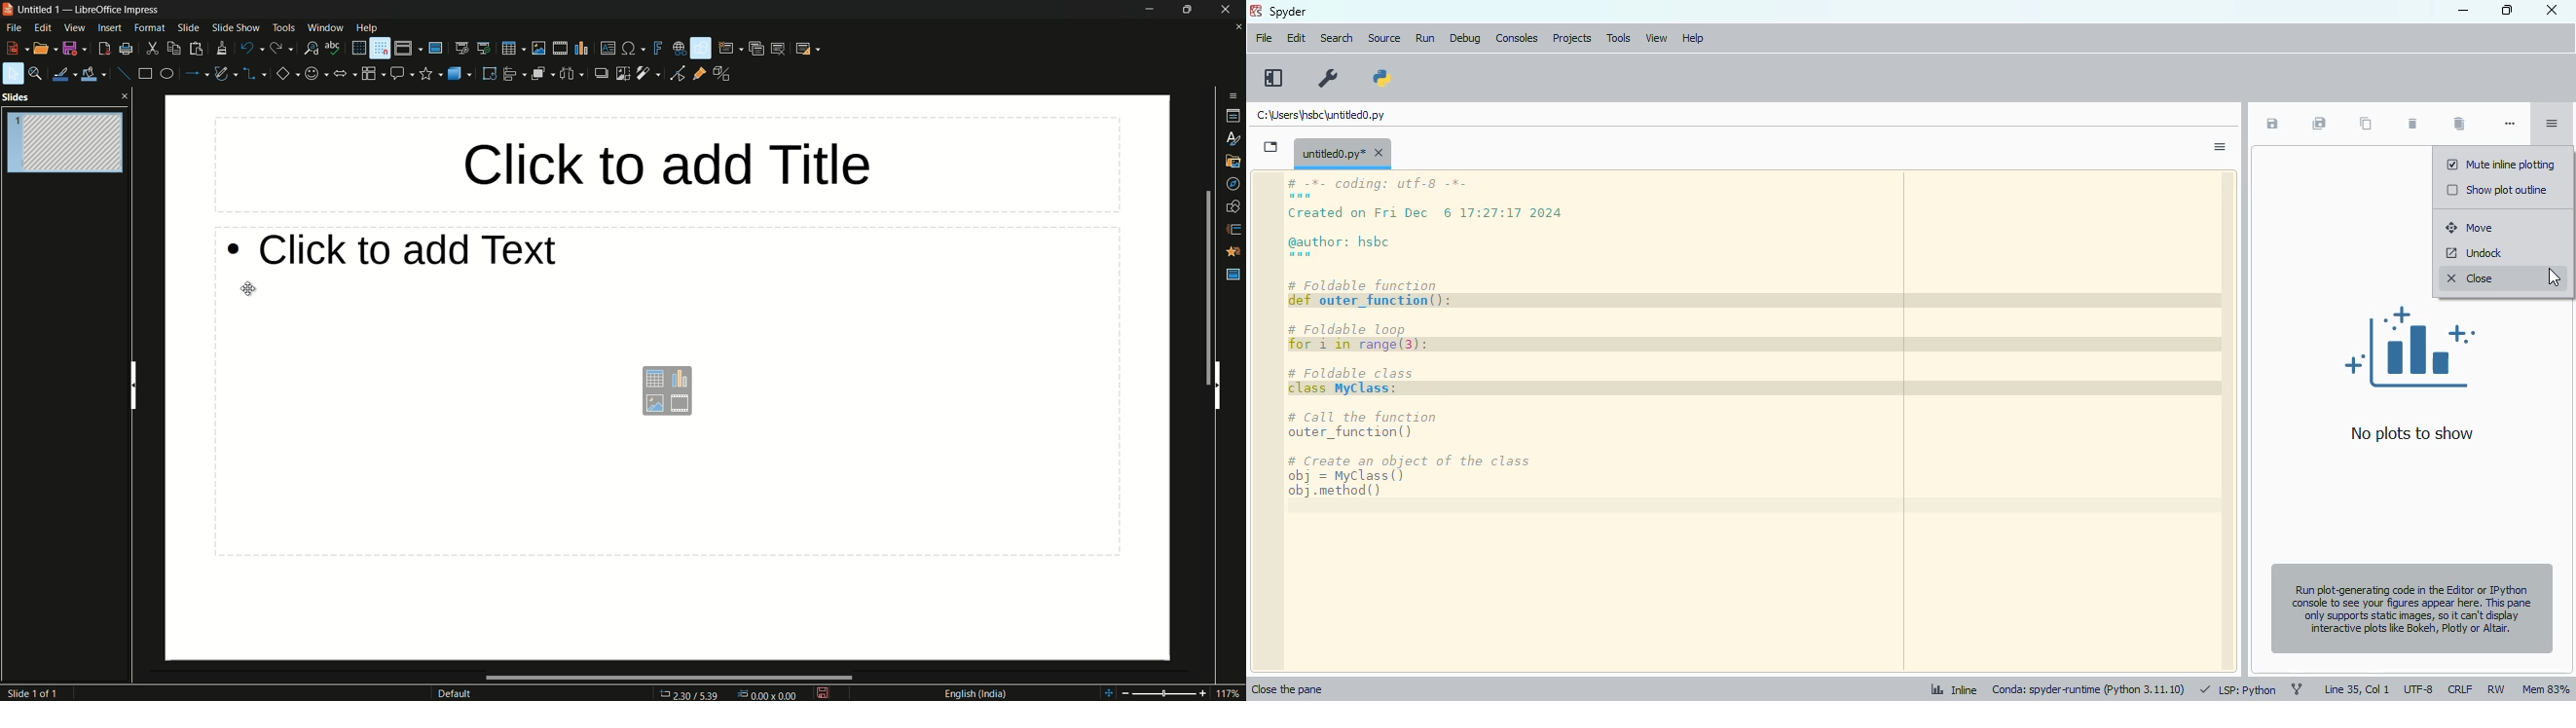 The image size is (2576, 728). I want to click on paste, so click(197, 49).